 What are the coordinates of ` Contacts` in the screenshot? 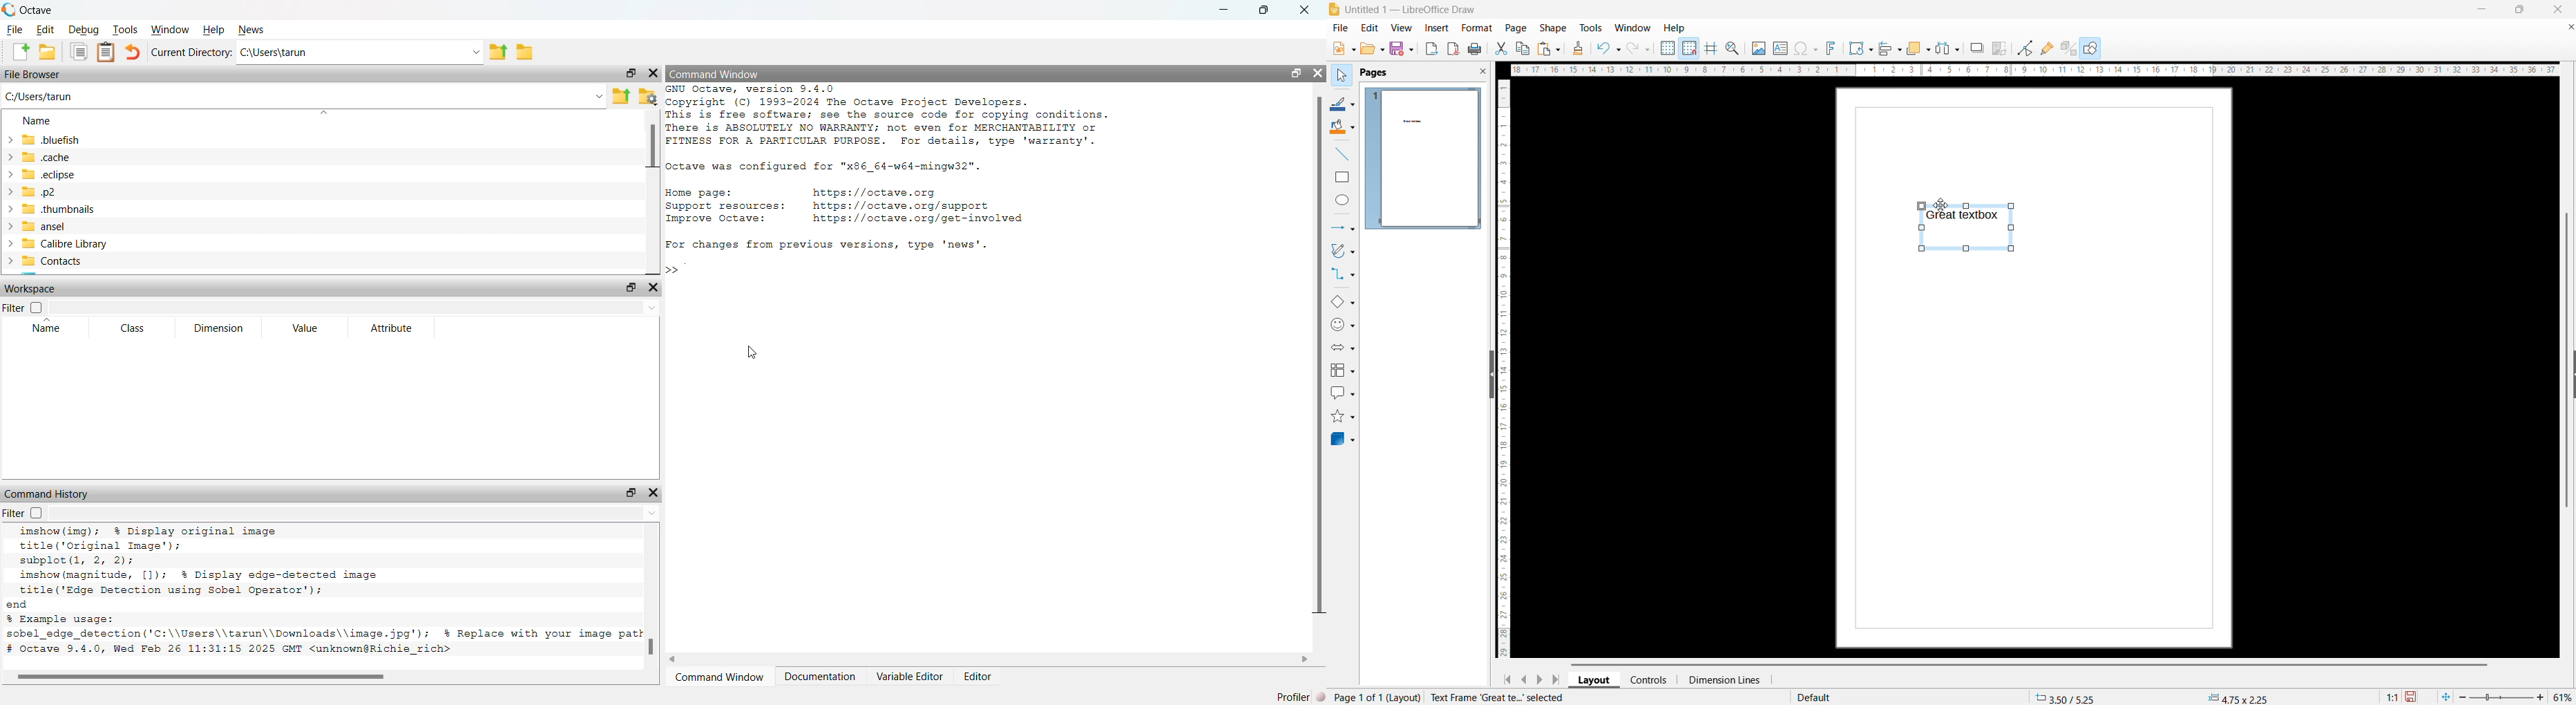 It's located at (48, 261).